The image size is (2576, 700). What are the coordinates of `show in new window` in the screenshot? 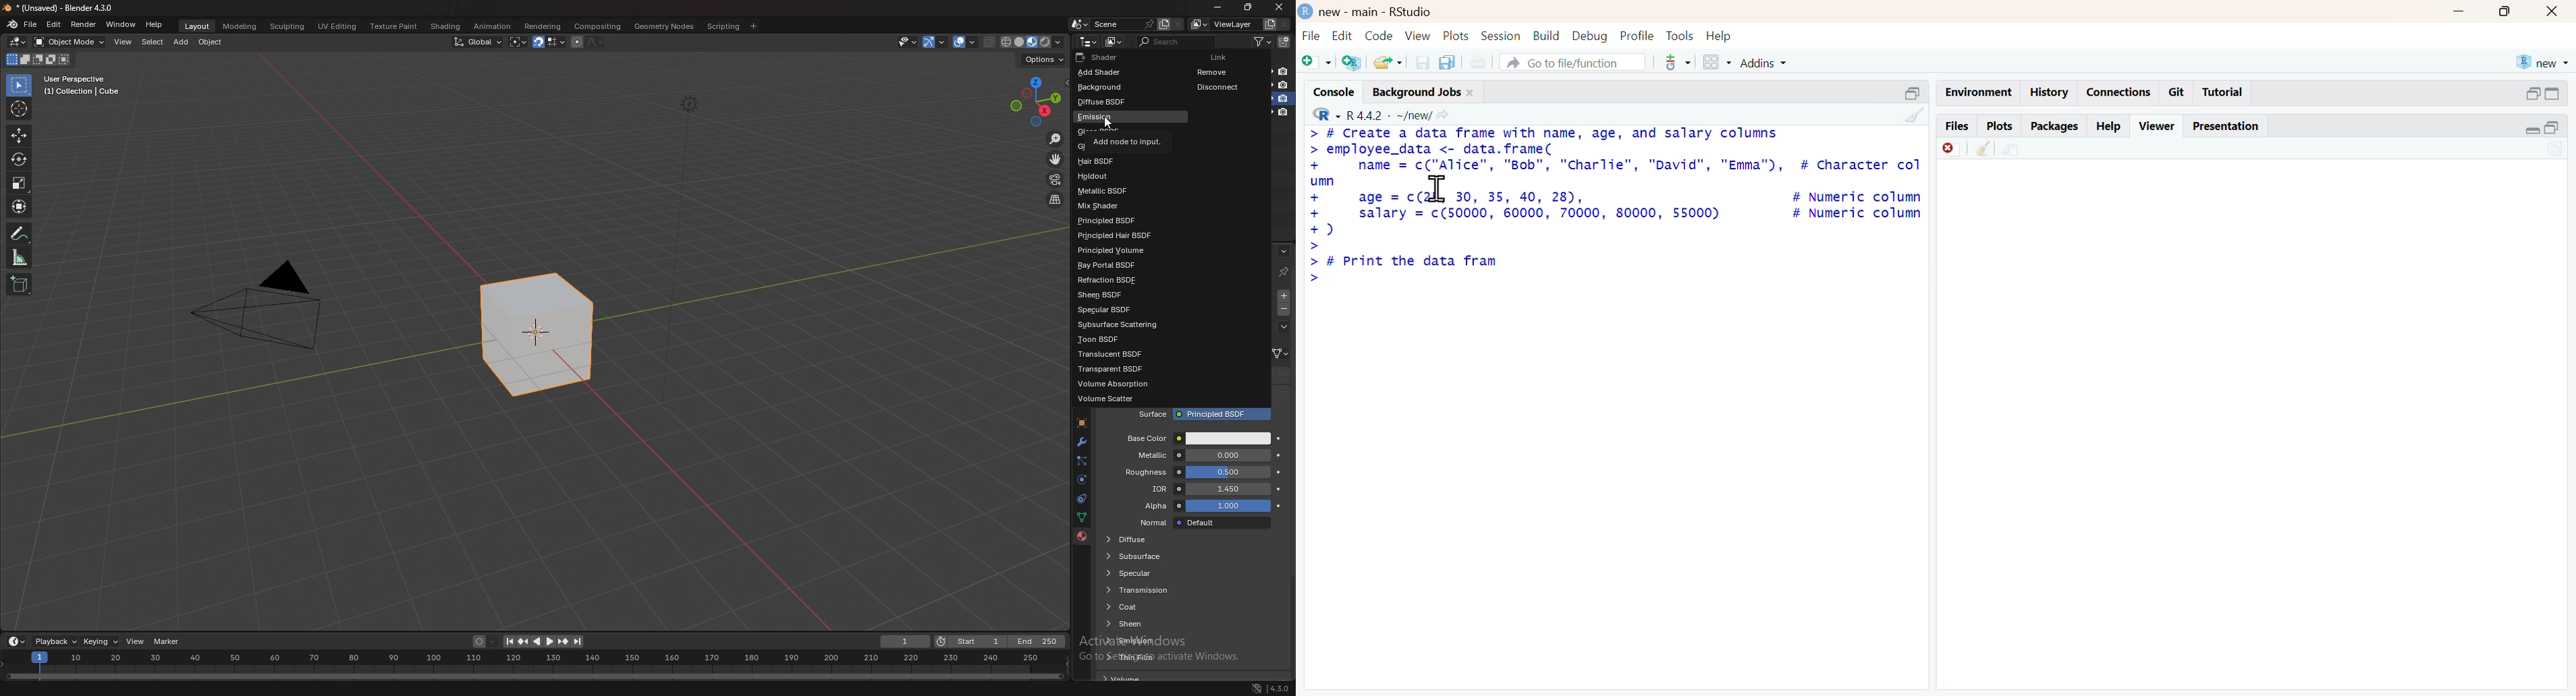 It's located at (2024, 150).